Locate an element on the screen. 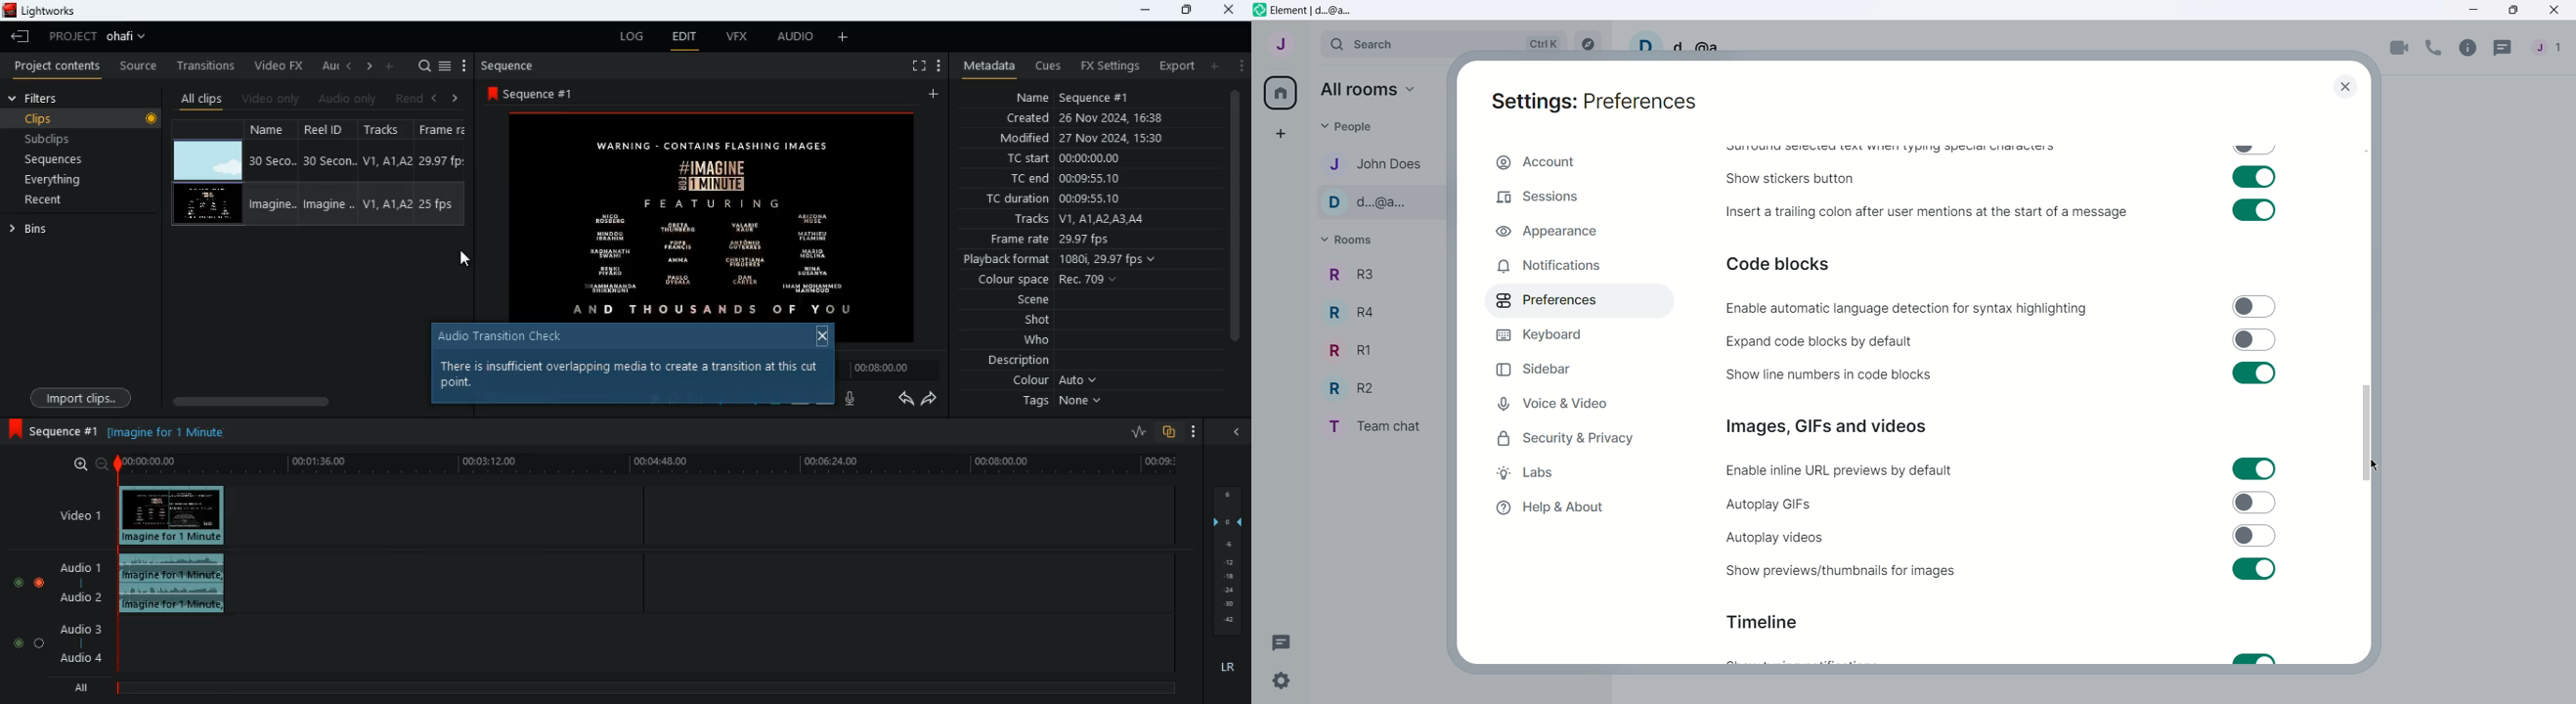 The width and height of the screenshot is (2576, 728). video 1 is located at coordinates (72, 514).